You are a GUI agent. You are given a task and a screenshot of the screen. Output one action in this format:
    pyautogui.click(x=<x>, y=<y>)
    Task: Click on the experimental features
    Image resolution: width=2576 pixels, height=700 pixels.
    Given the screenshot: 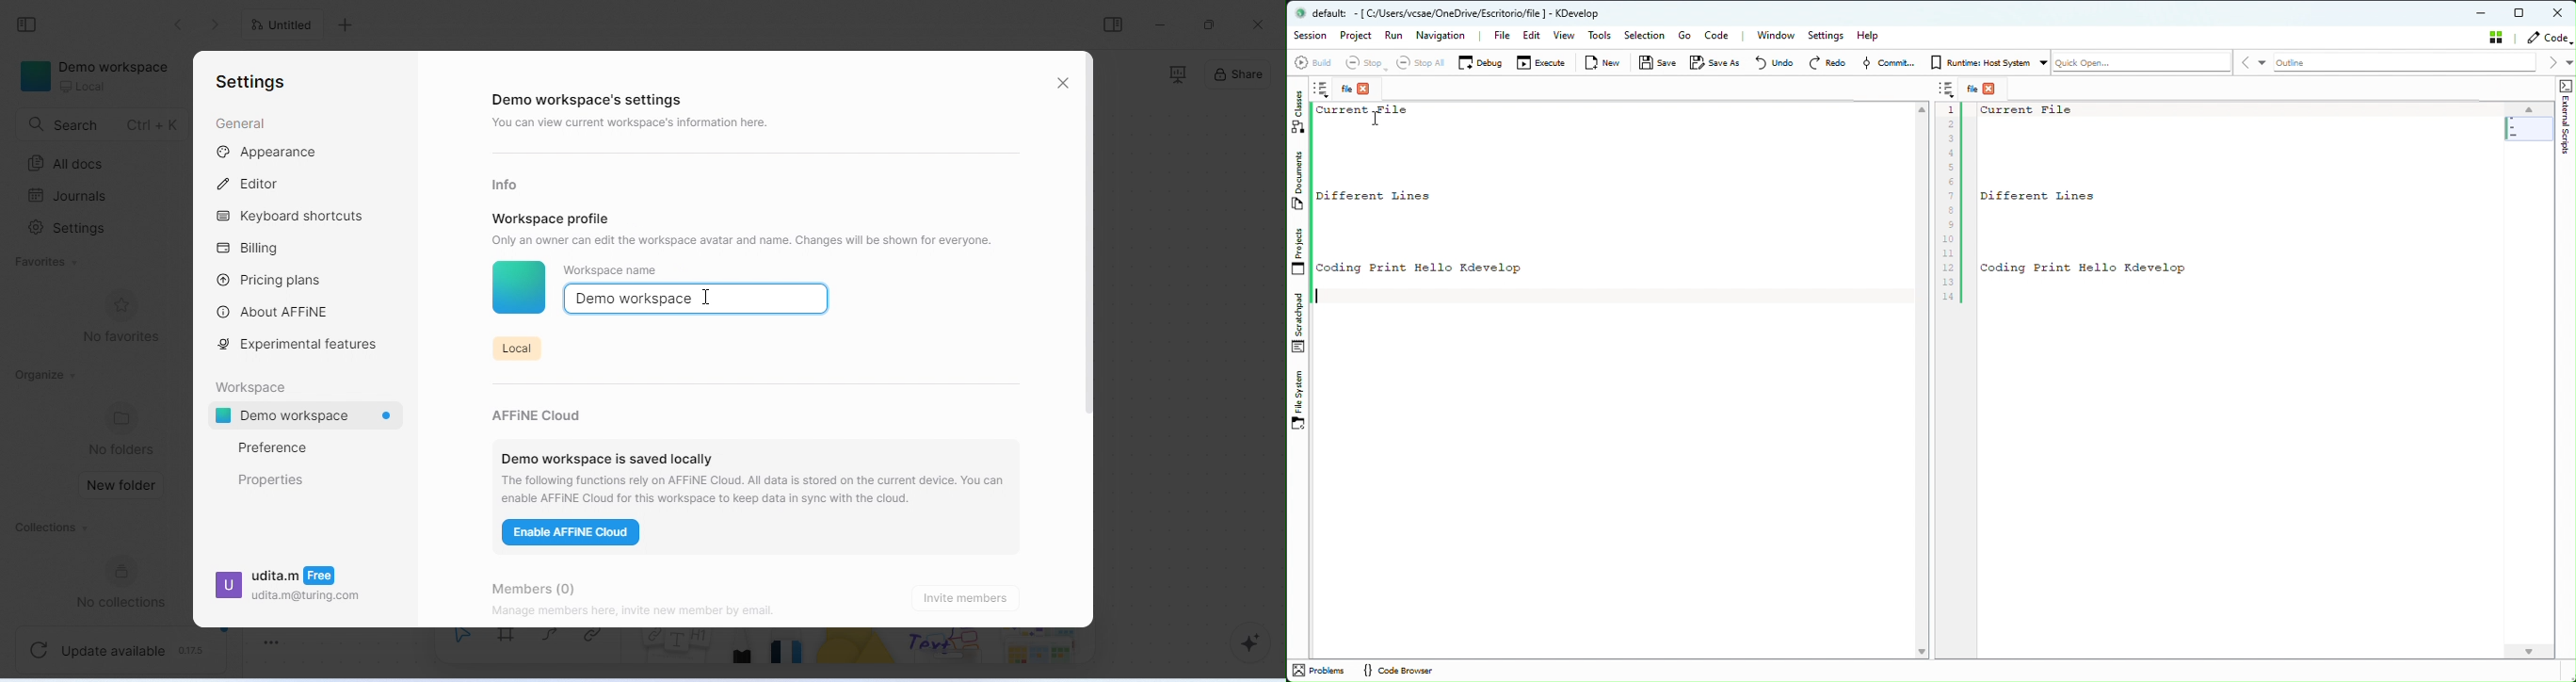 What is the action you would take?
    pyautogui.click(x=302, y=345)
    